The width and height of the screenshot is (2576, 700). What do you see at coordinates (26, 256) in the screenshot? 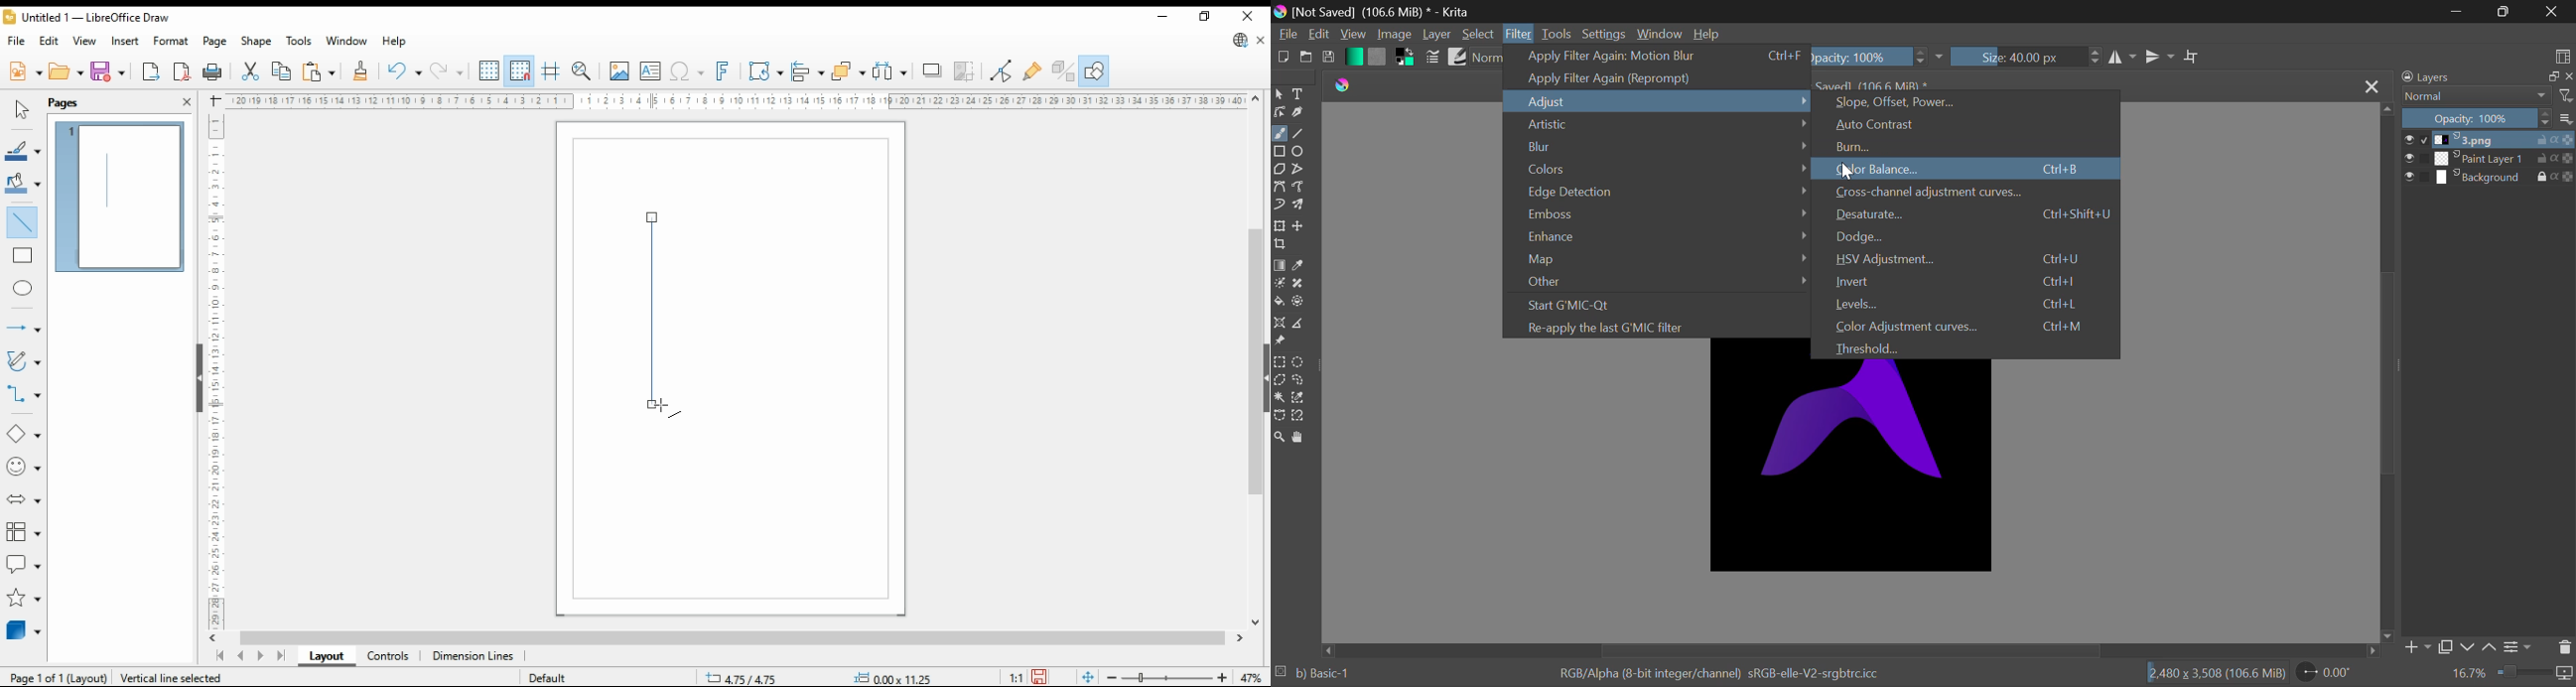
I see `insert line message` at bounding box center [26, 256].